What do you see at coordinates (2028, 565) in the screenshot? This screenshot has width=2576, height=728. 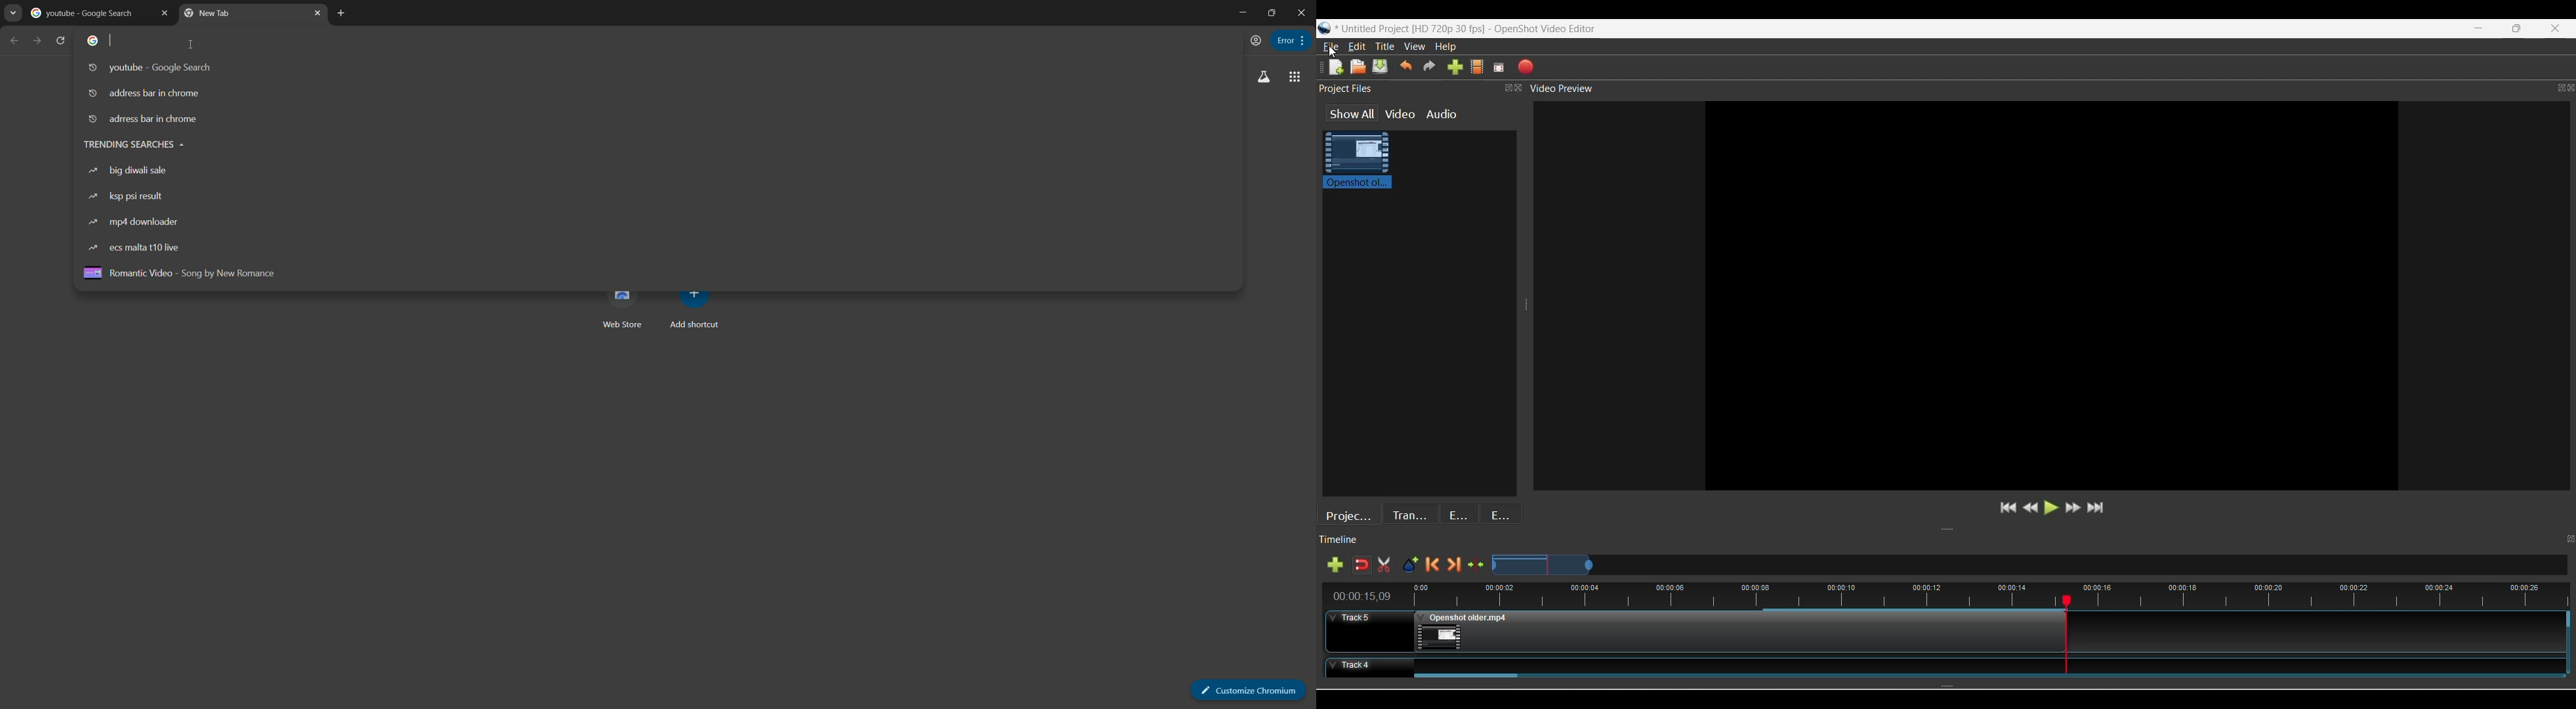 I see `Zoom Slider` at bounding box center [2028, 565].